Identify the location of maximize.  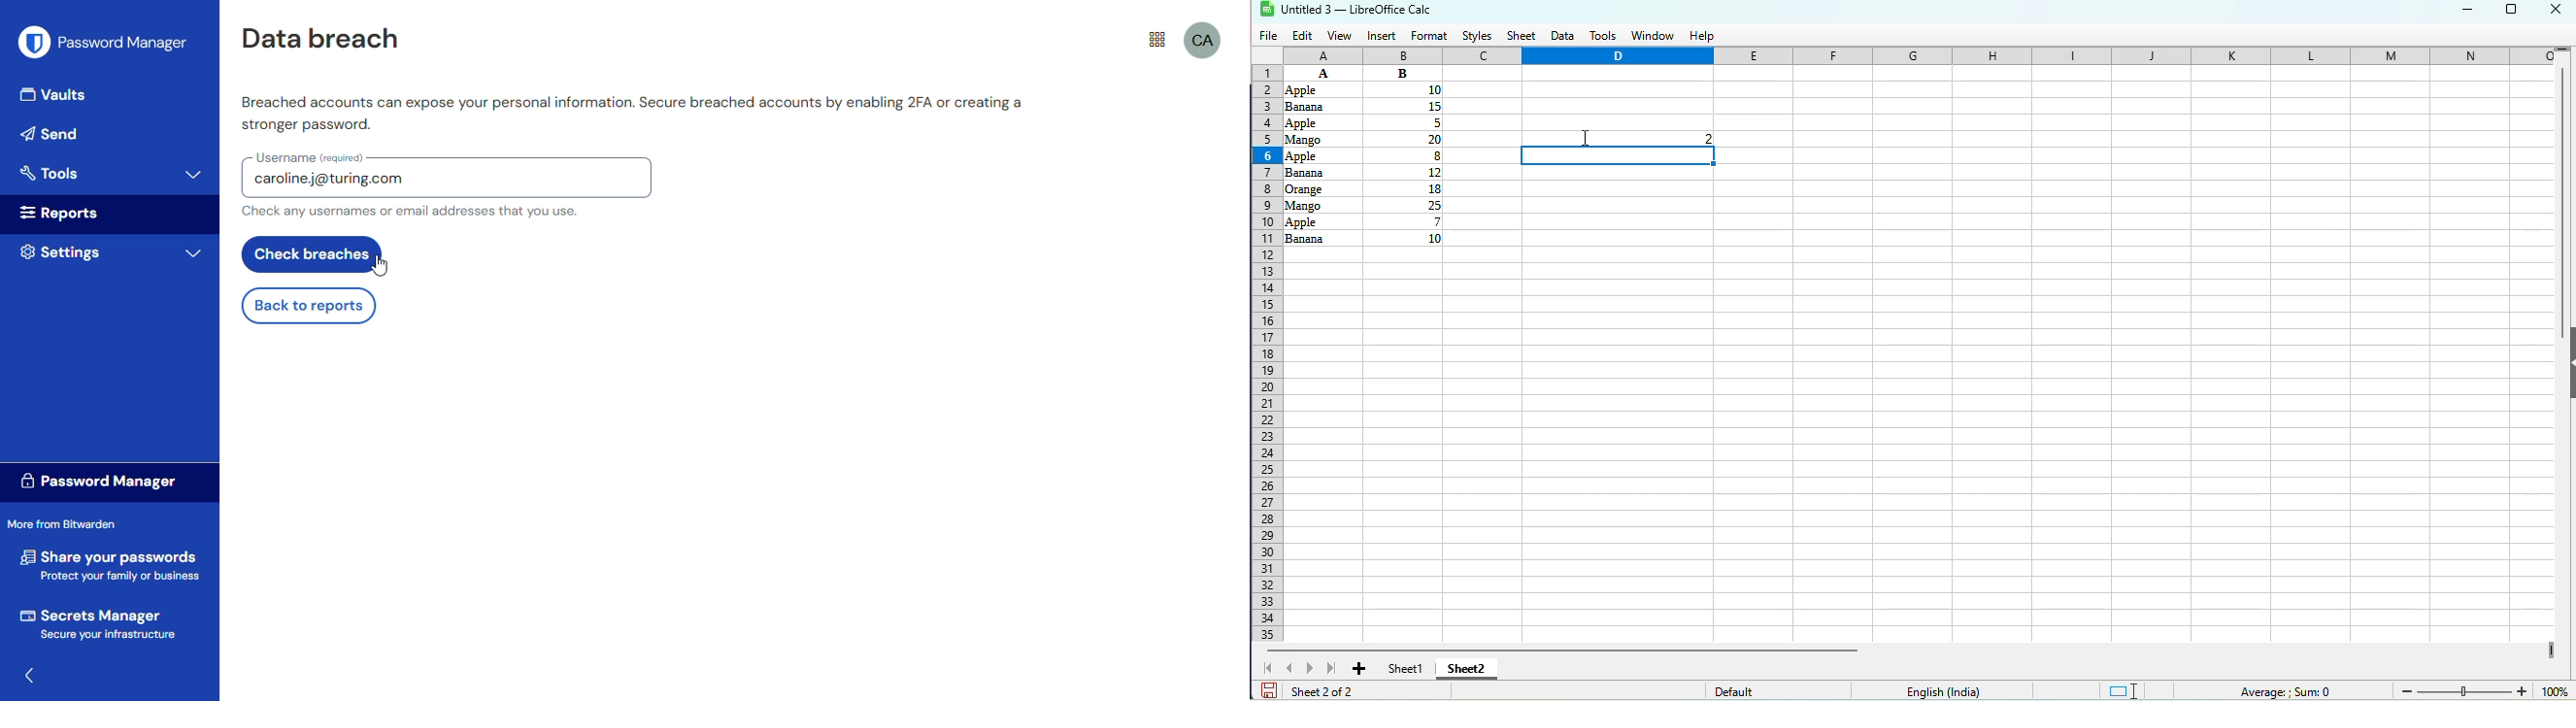
(2511, 12).